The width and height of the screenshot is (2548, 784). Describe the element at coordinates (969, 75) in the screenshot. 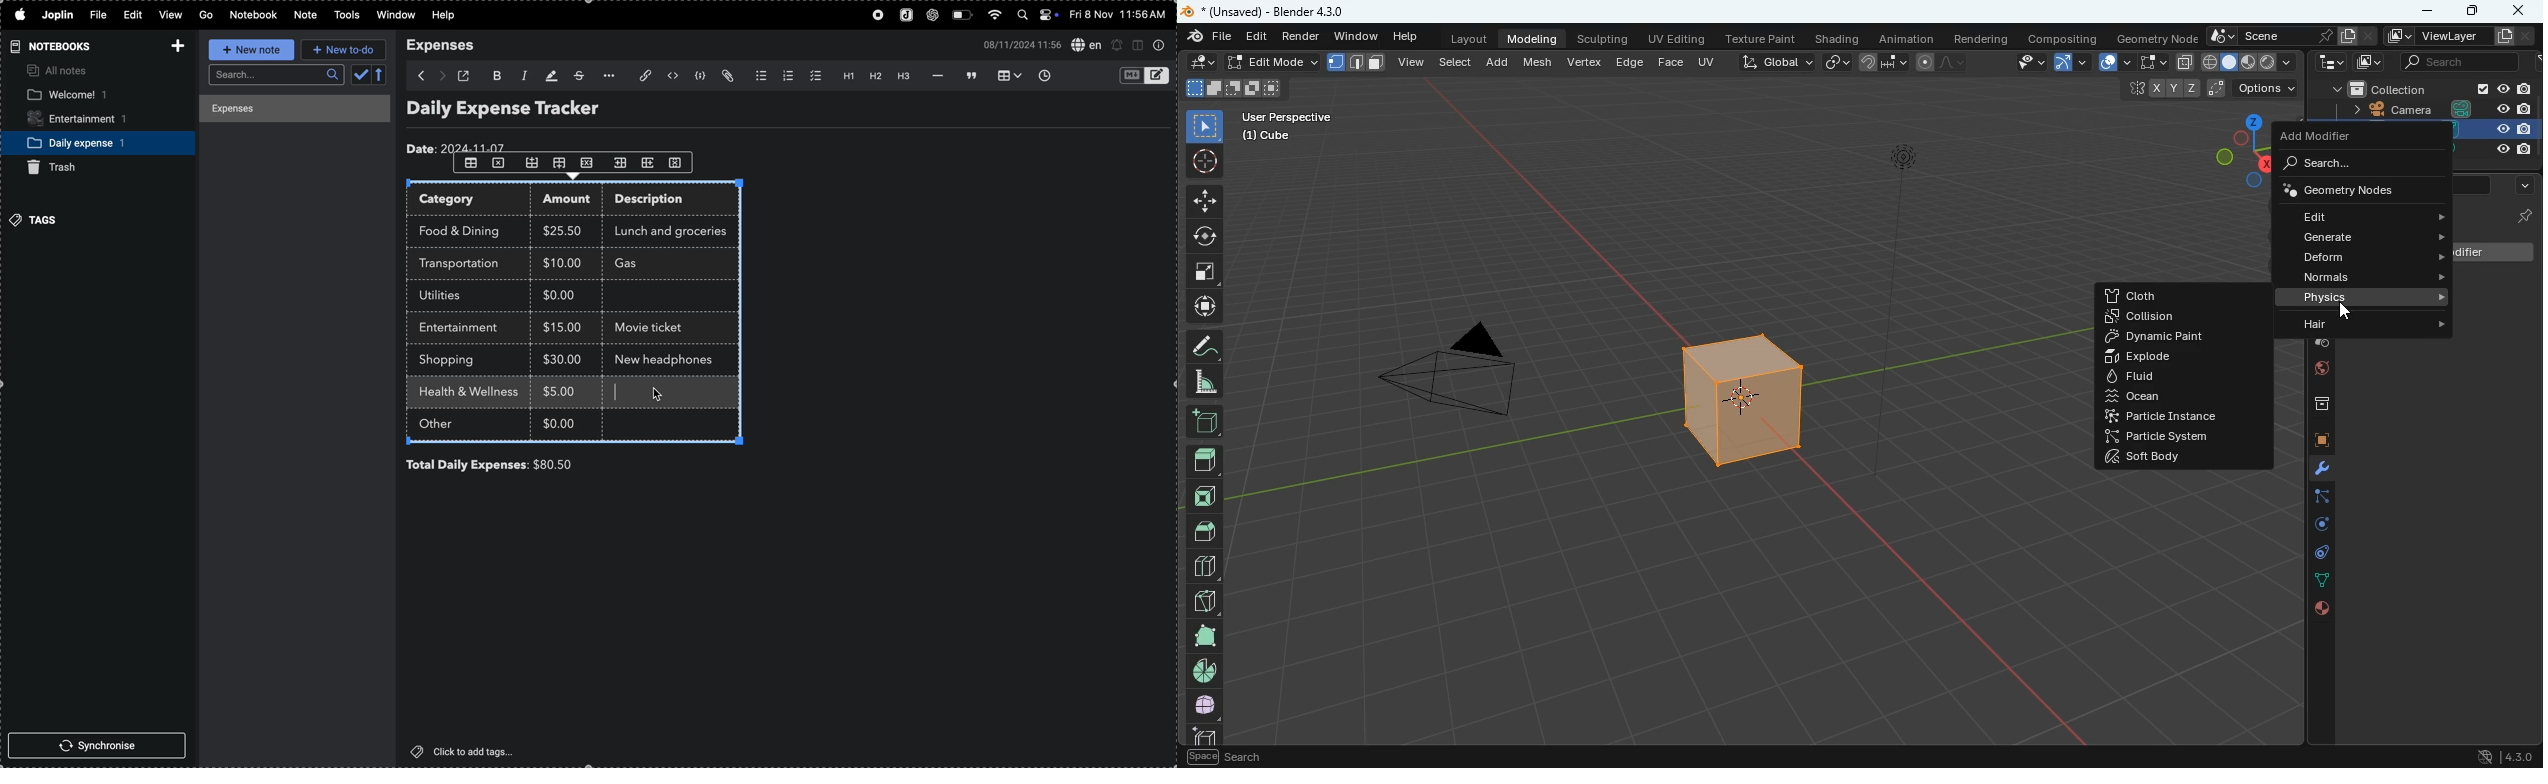

I see `blockquote` at that location.